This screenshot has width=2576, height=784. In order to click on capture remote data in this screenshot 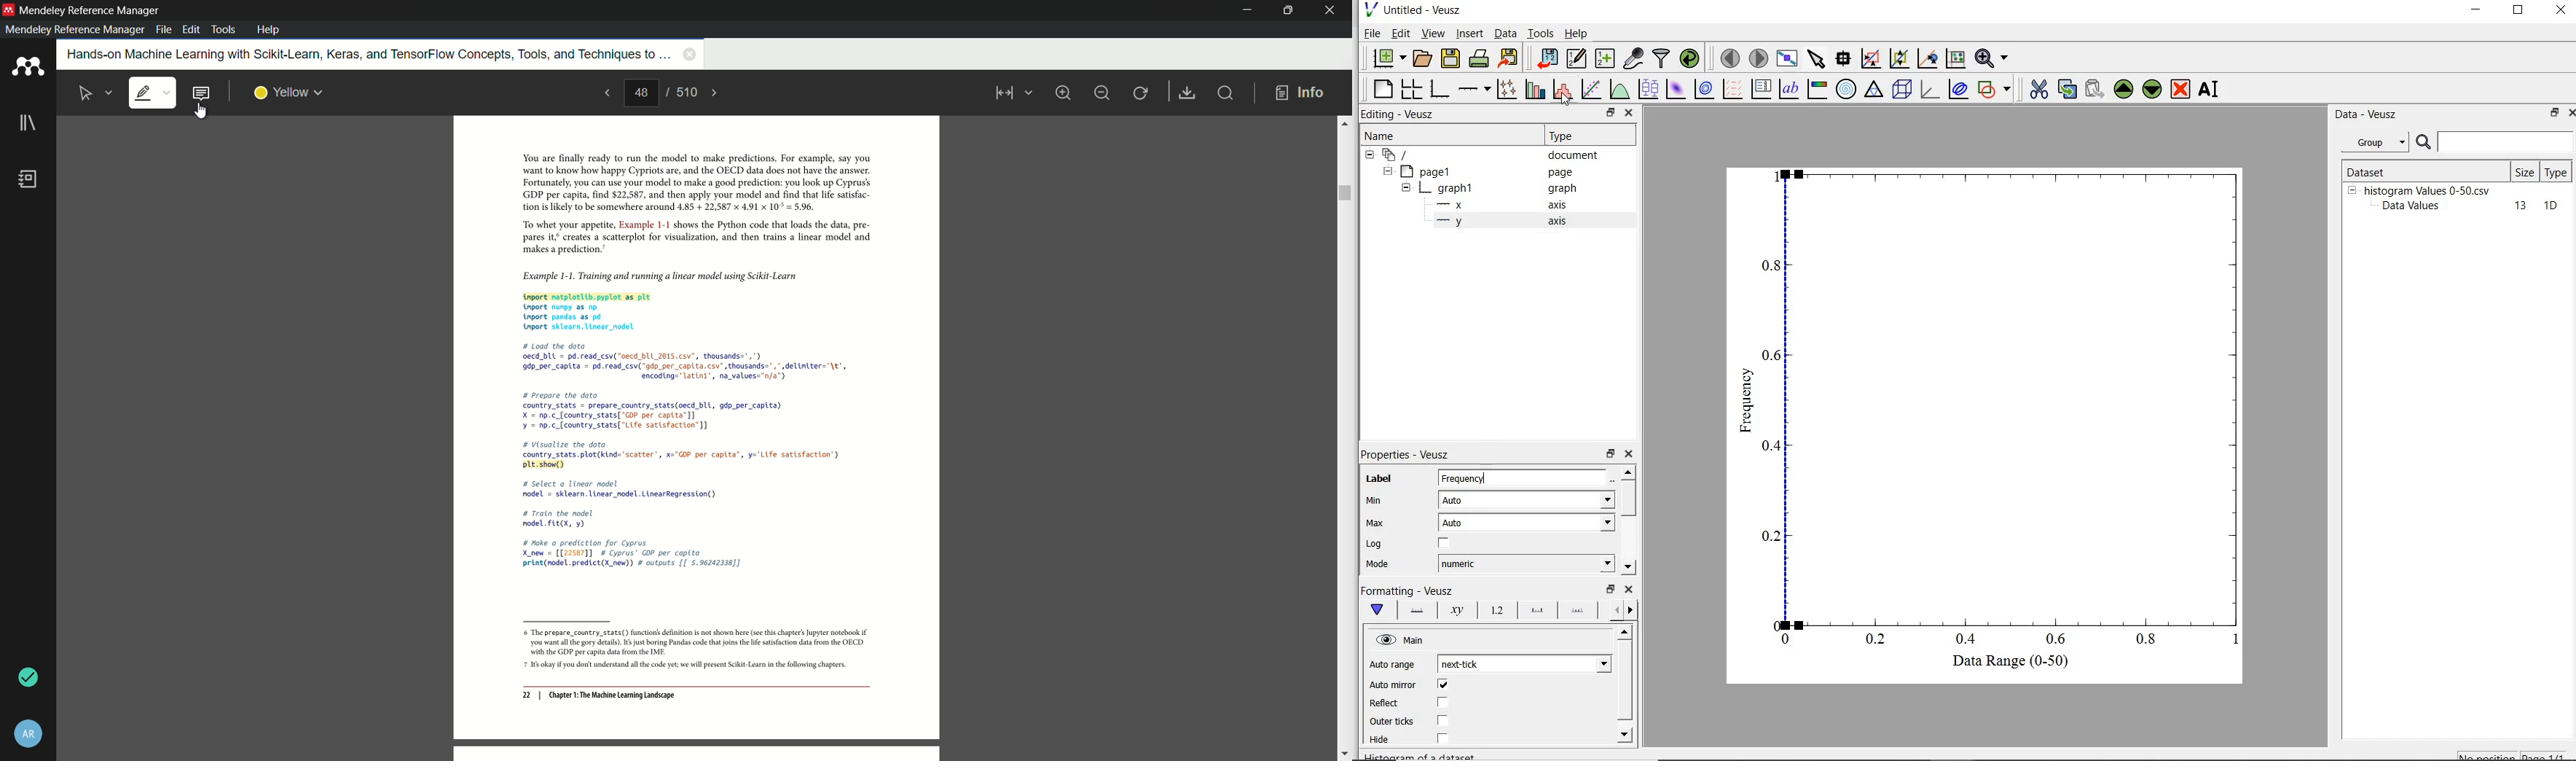, I will do `click(1633, 59)`.